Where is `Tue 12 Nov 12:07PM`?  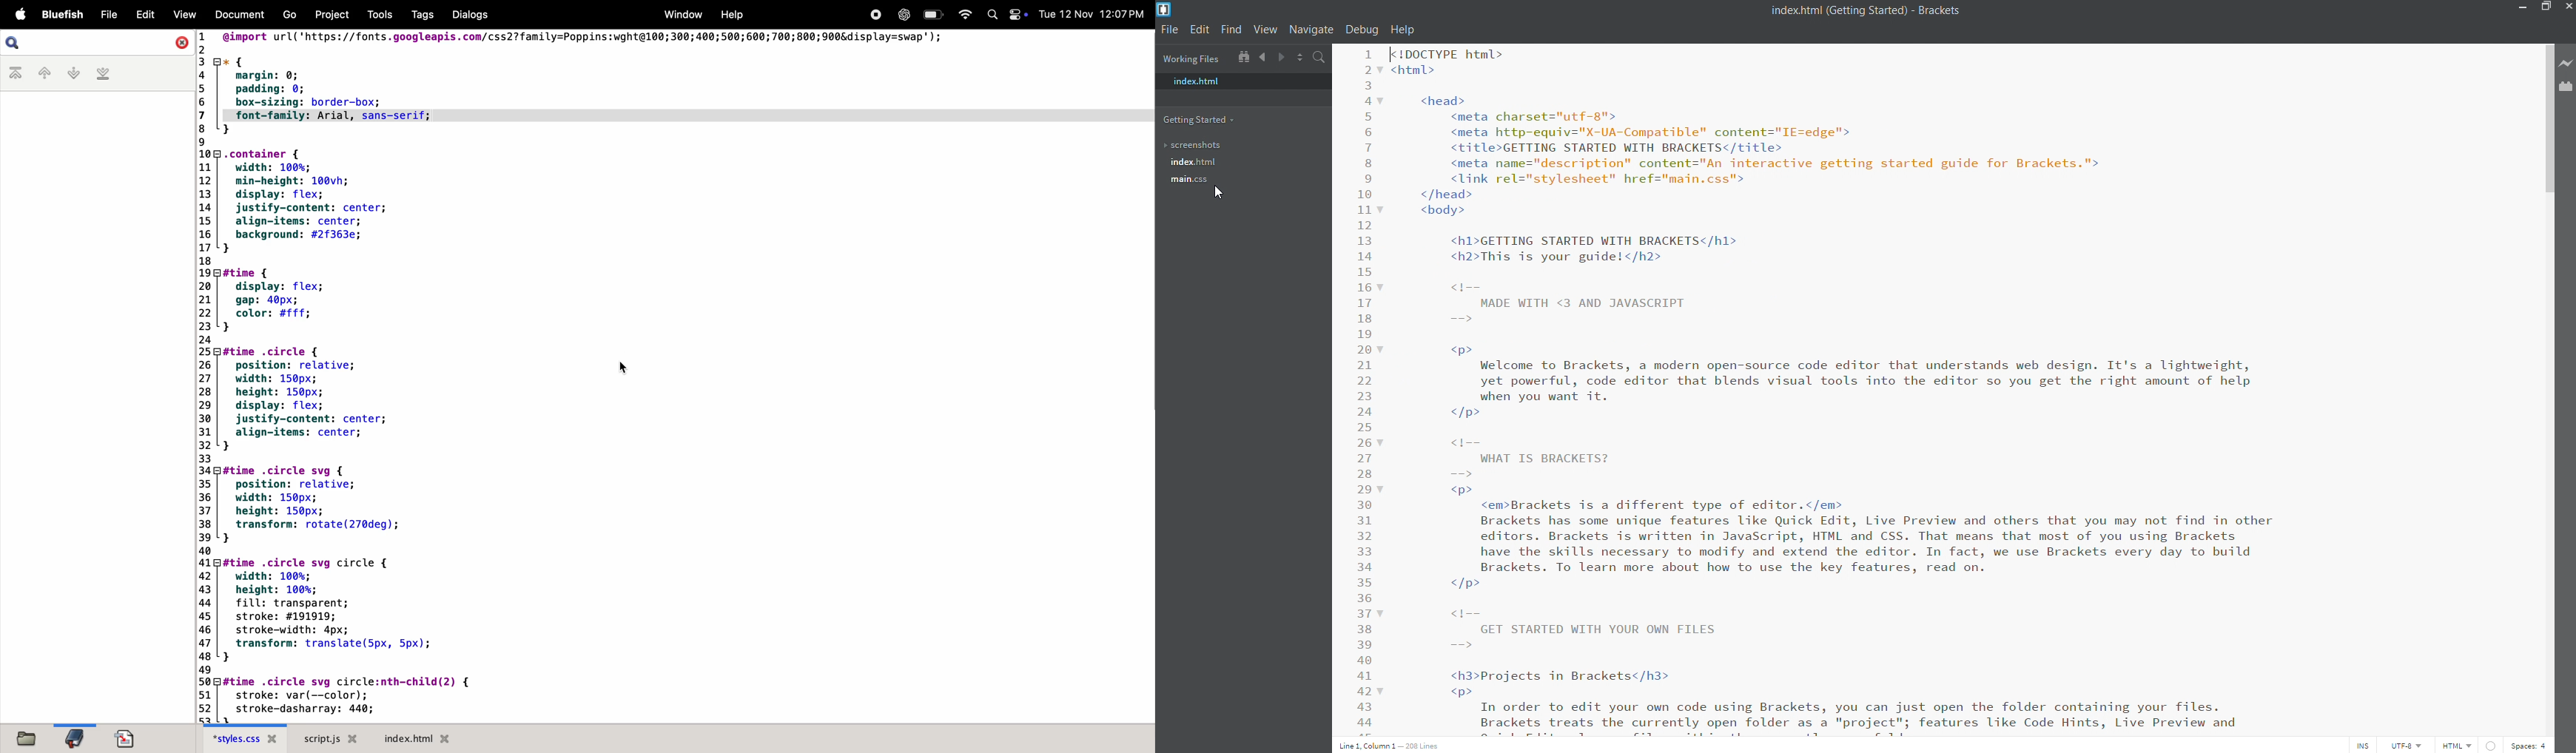 Tue 12 Nov 12:07PM is located at coordinates (1093, 15).